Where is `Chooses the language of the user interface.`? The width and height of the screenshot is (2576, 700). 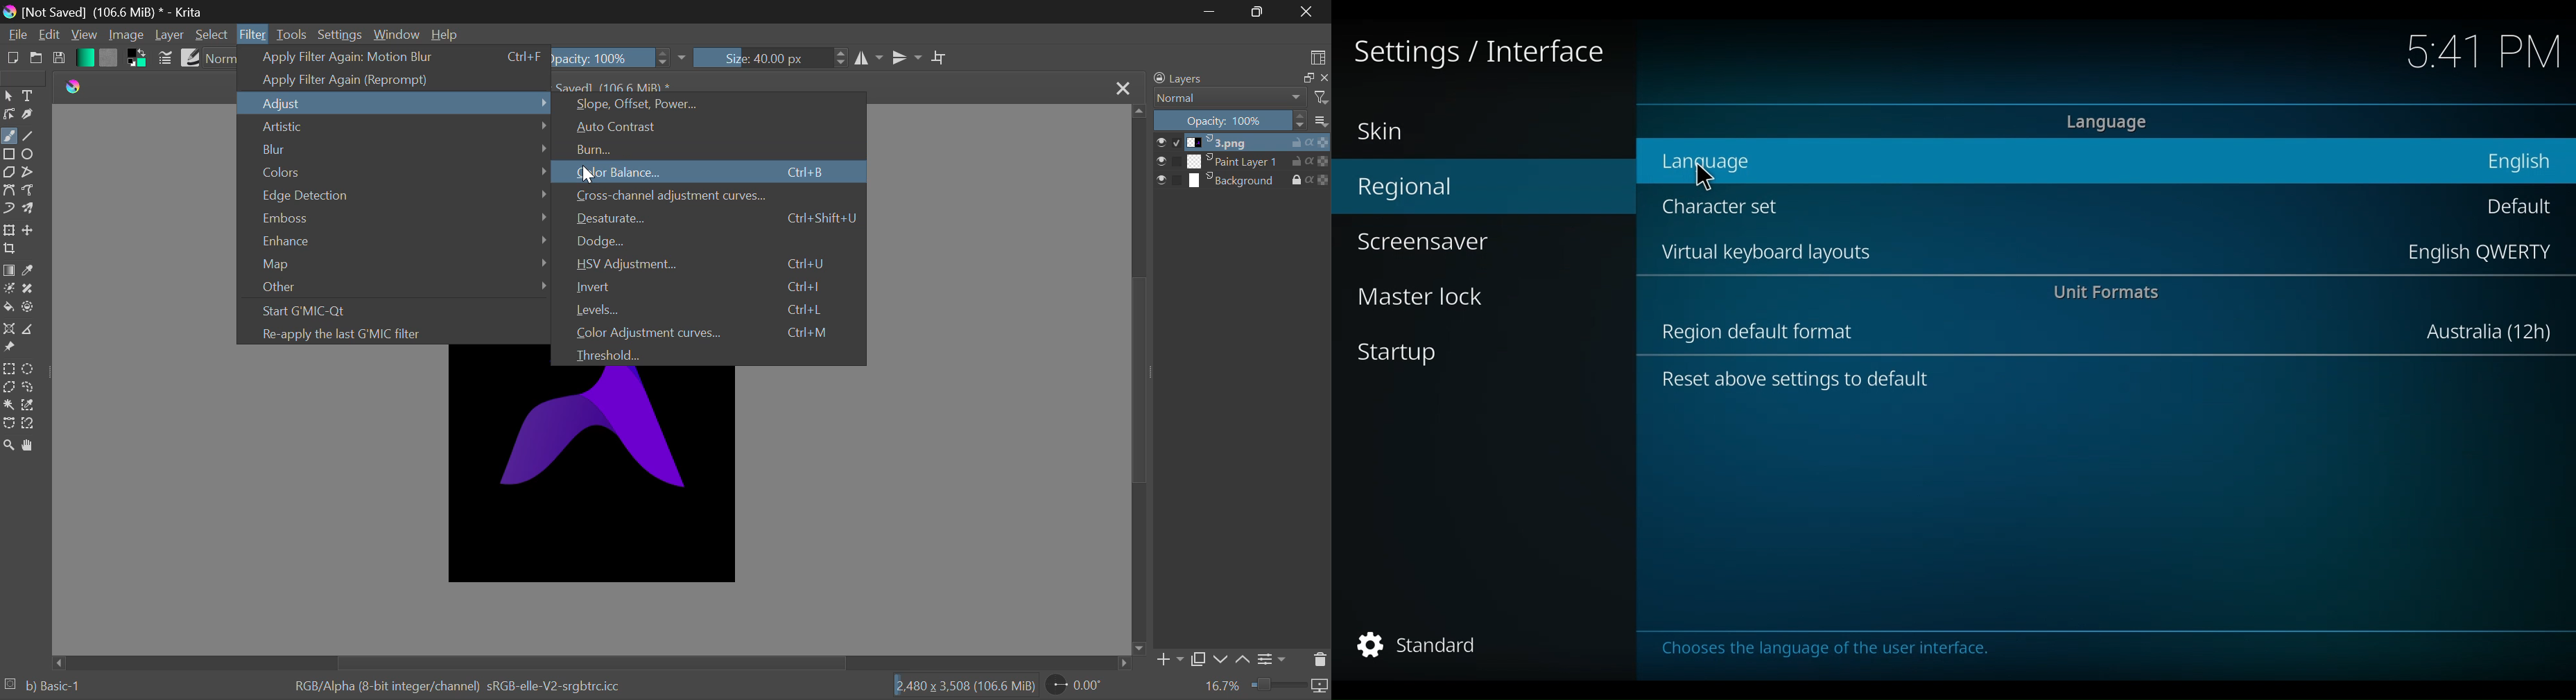
Chooses the language of the user interface. is located at coordinates (1839, 651).